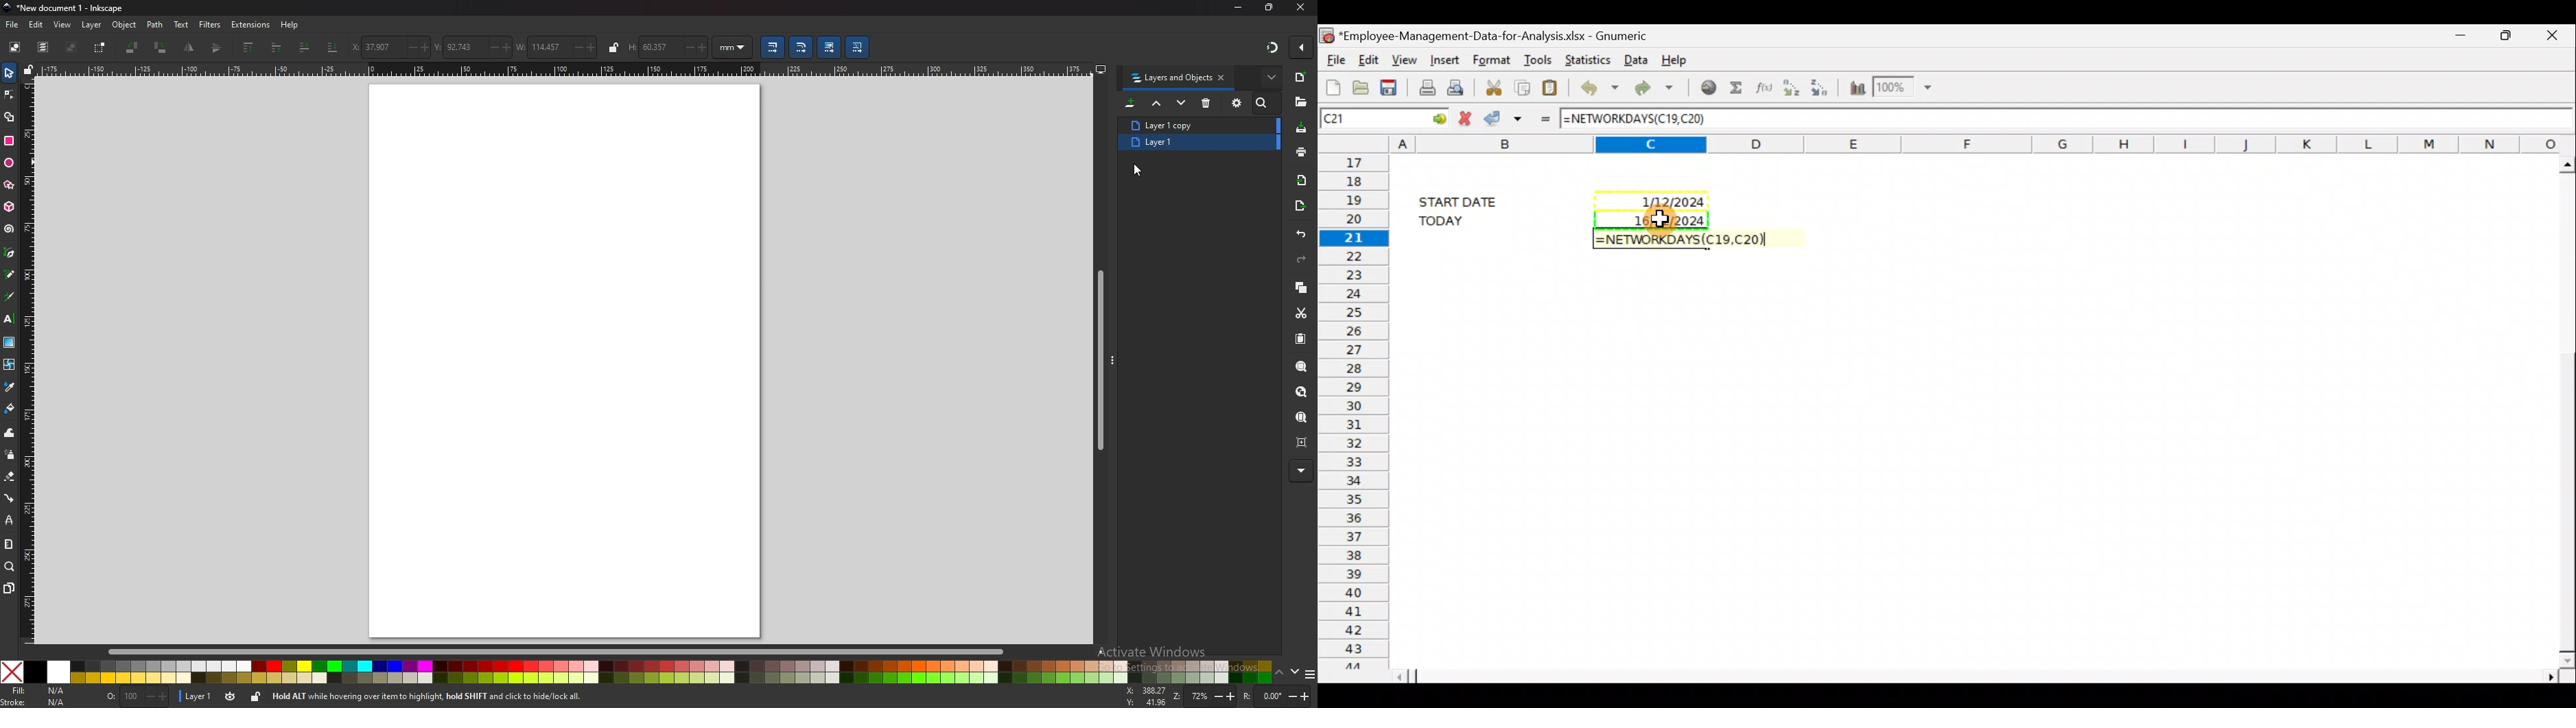 The height and width of the screenshot is (728, 2576). Describe the element at coordinates (45, 47) in the screenshot. I see `select all in all layers` at that location.